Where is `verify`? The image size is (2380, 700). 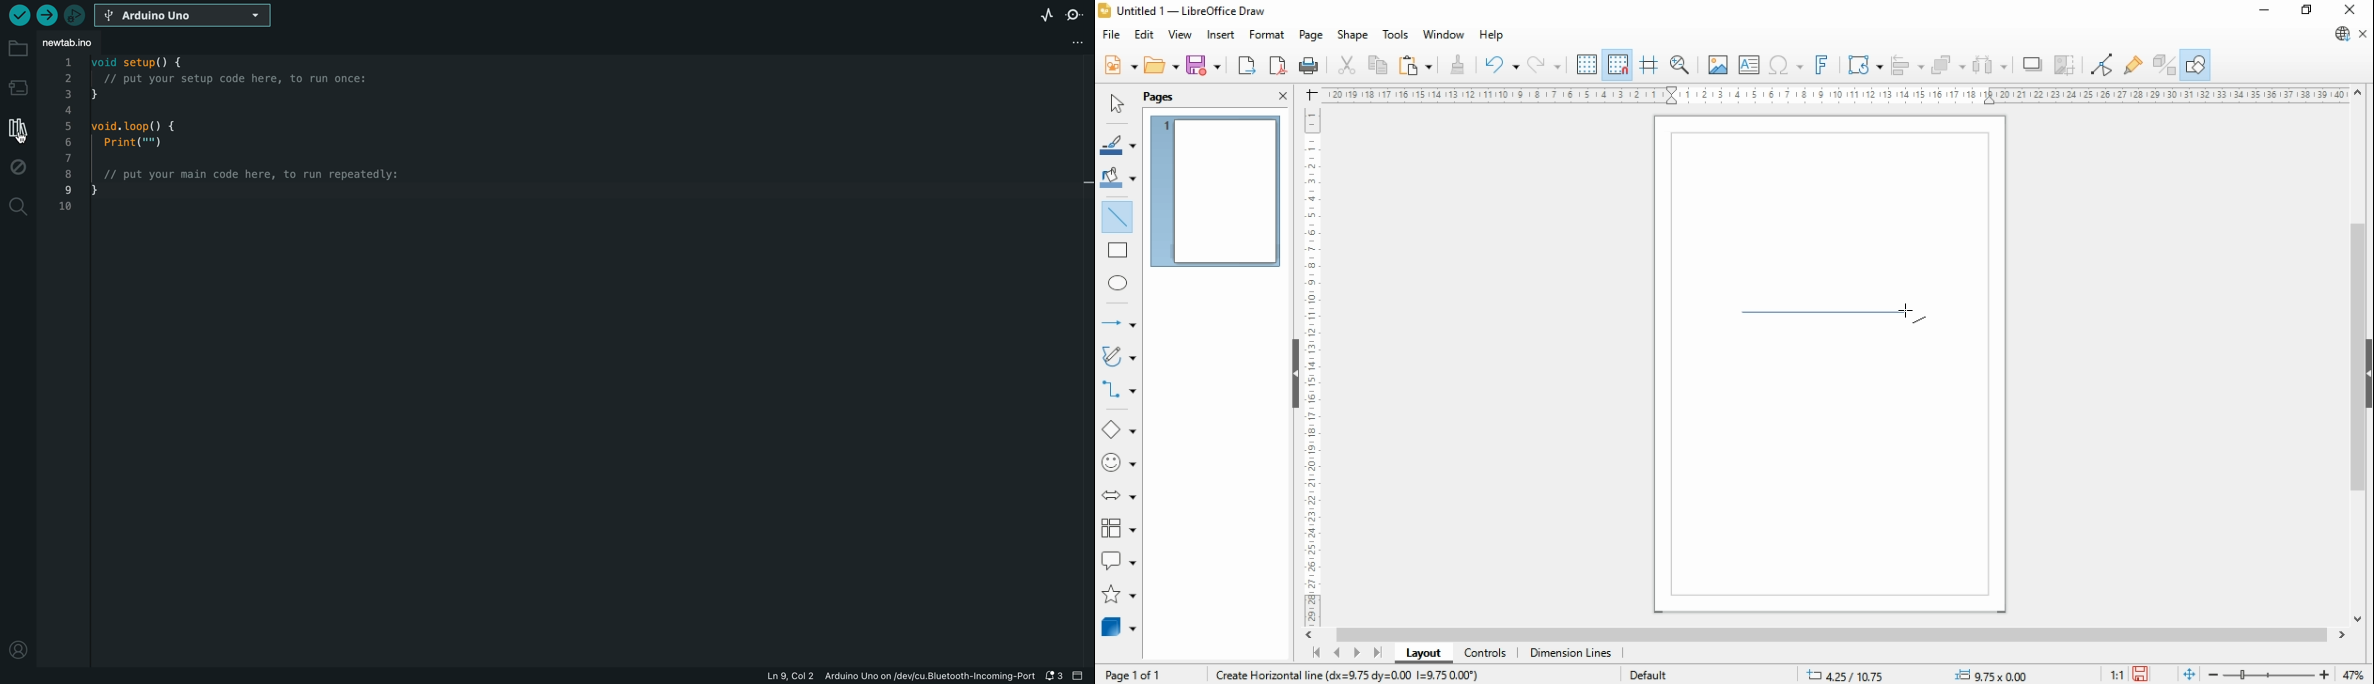
verify is located at coordinates (18, 15).